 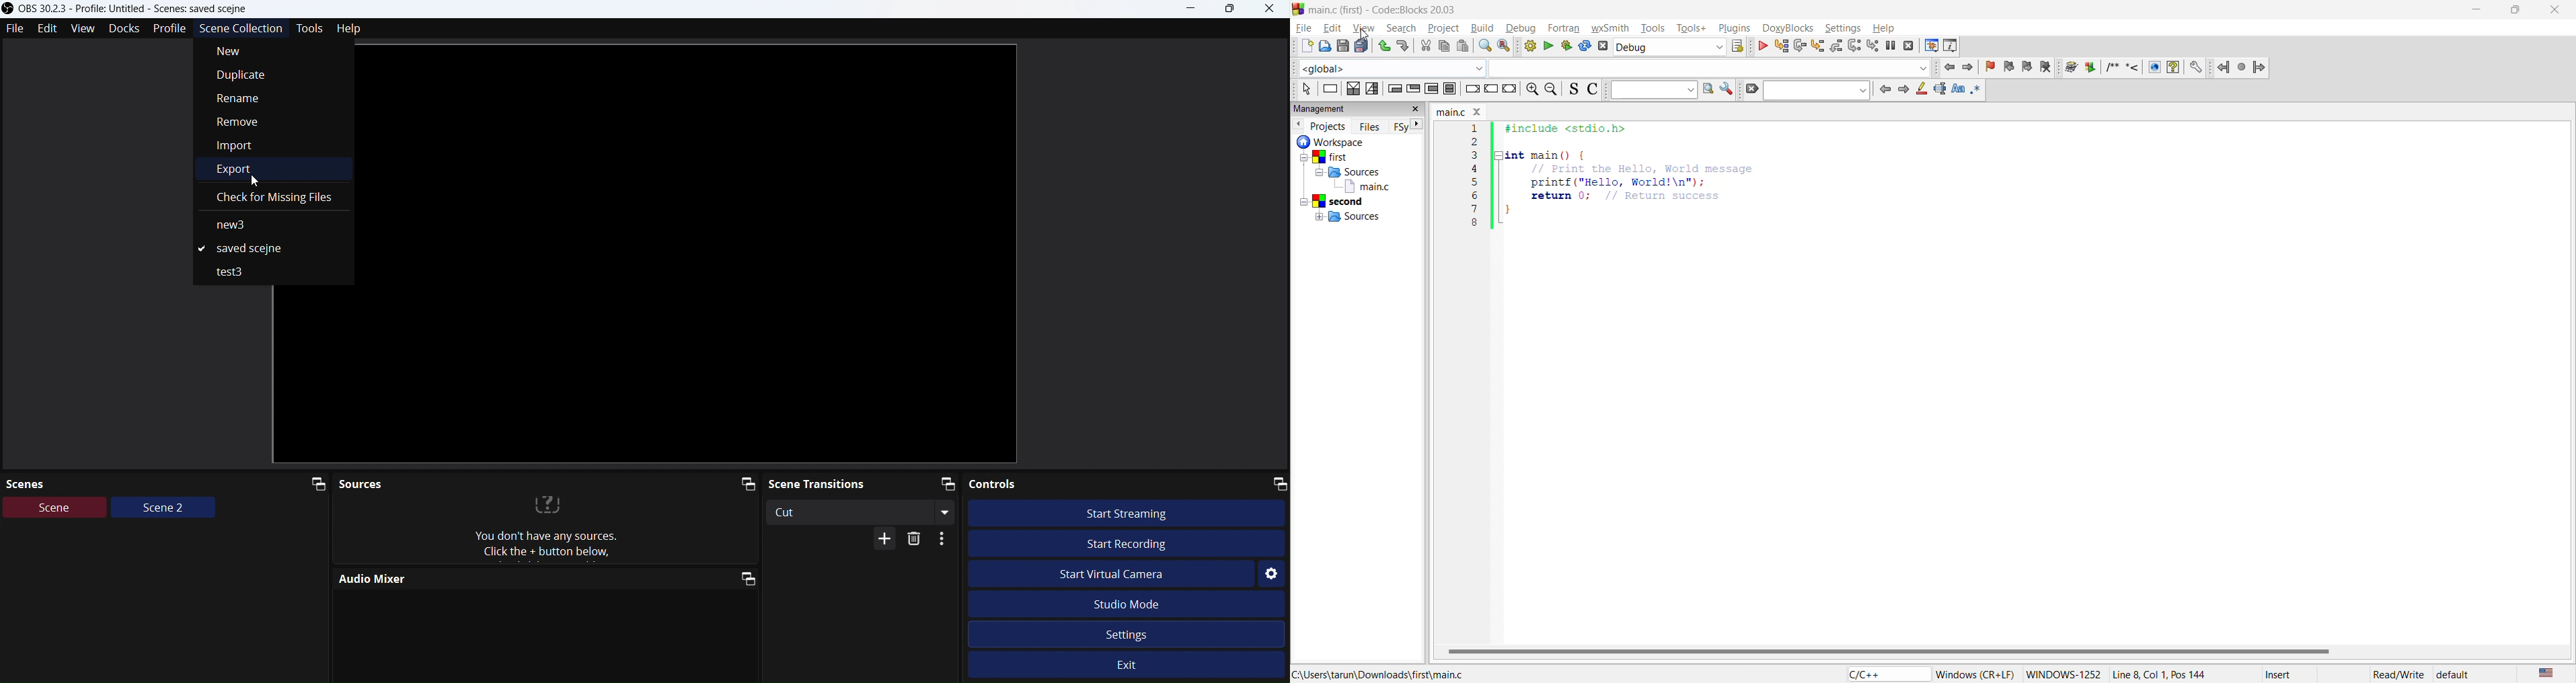 What do you see at coordinates (1485, 45) in the screenshot?
I see `find` at bounding box center [1485, 45].